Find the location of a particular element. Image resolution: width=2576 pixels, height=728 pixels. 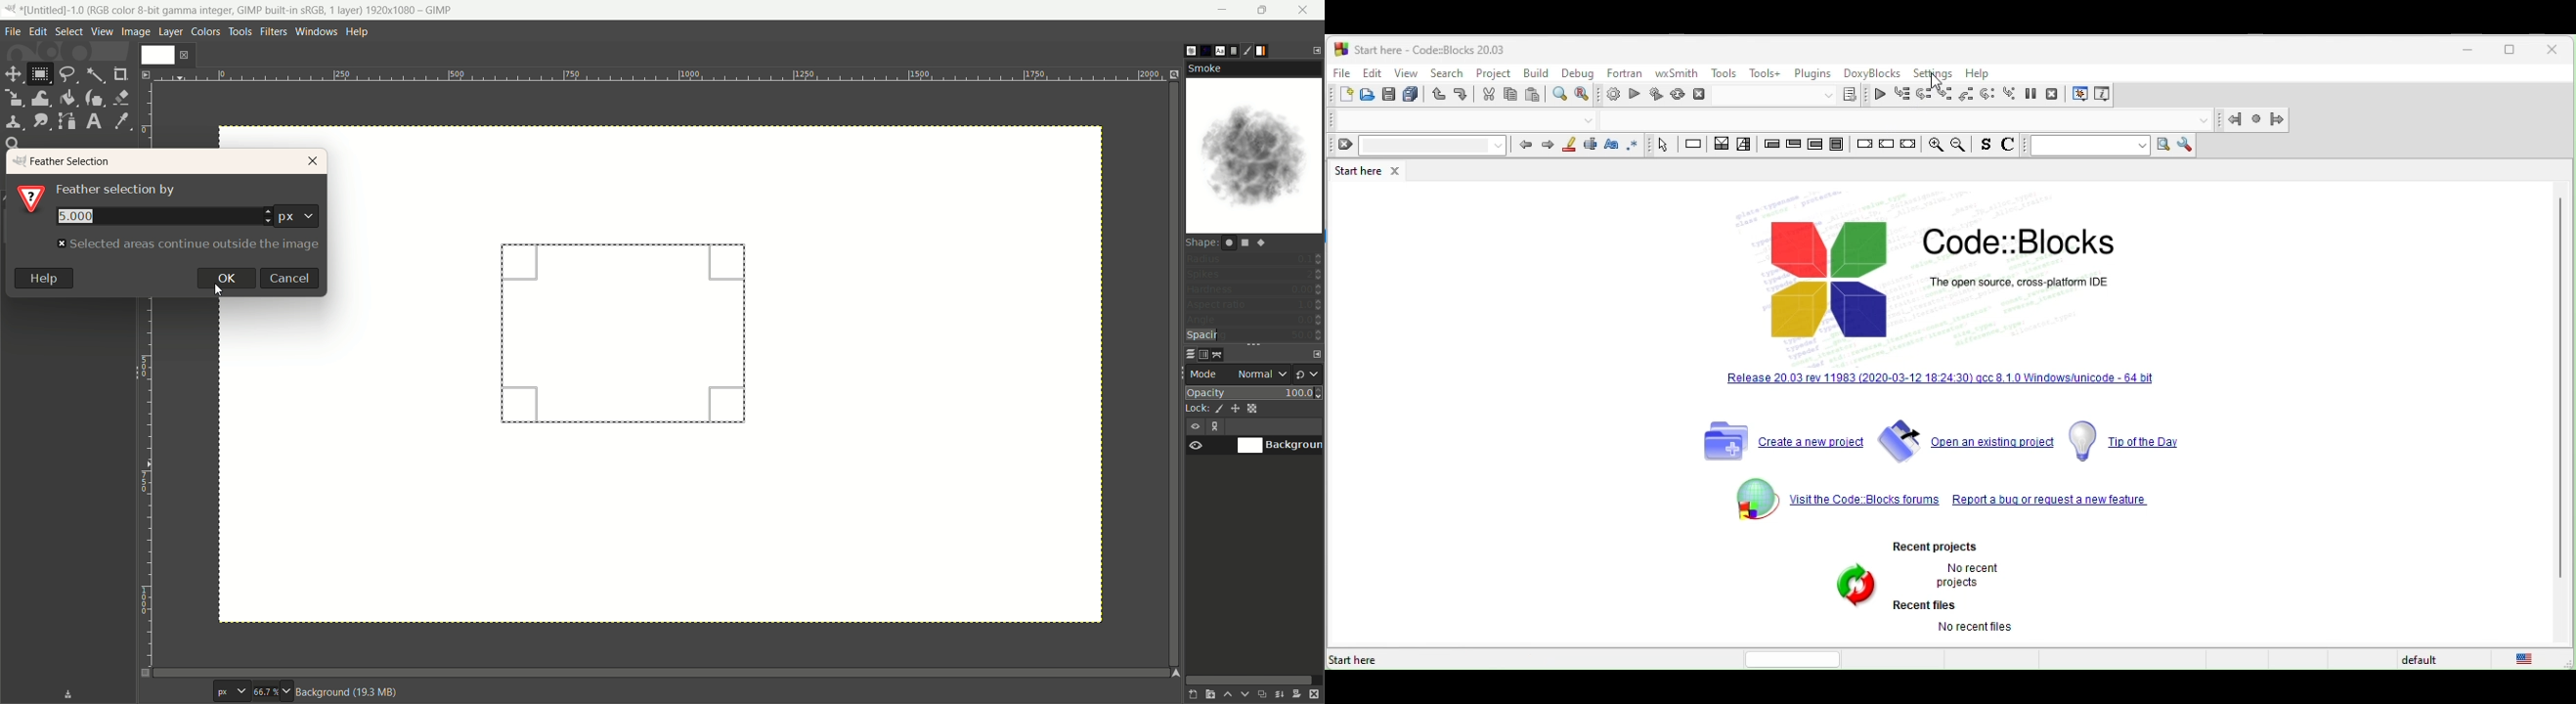

file is located at coordinates (1340, 70).